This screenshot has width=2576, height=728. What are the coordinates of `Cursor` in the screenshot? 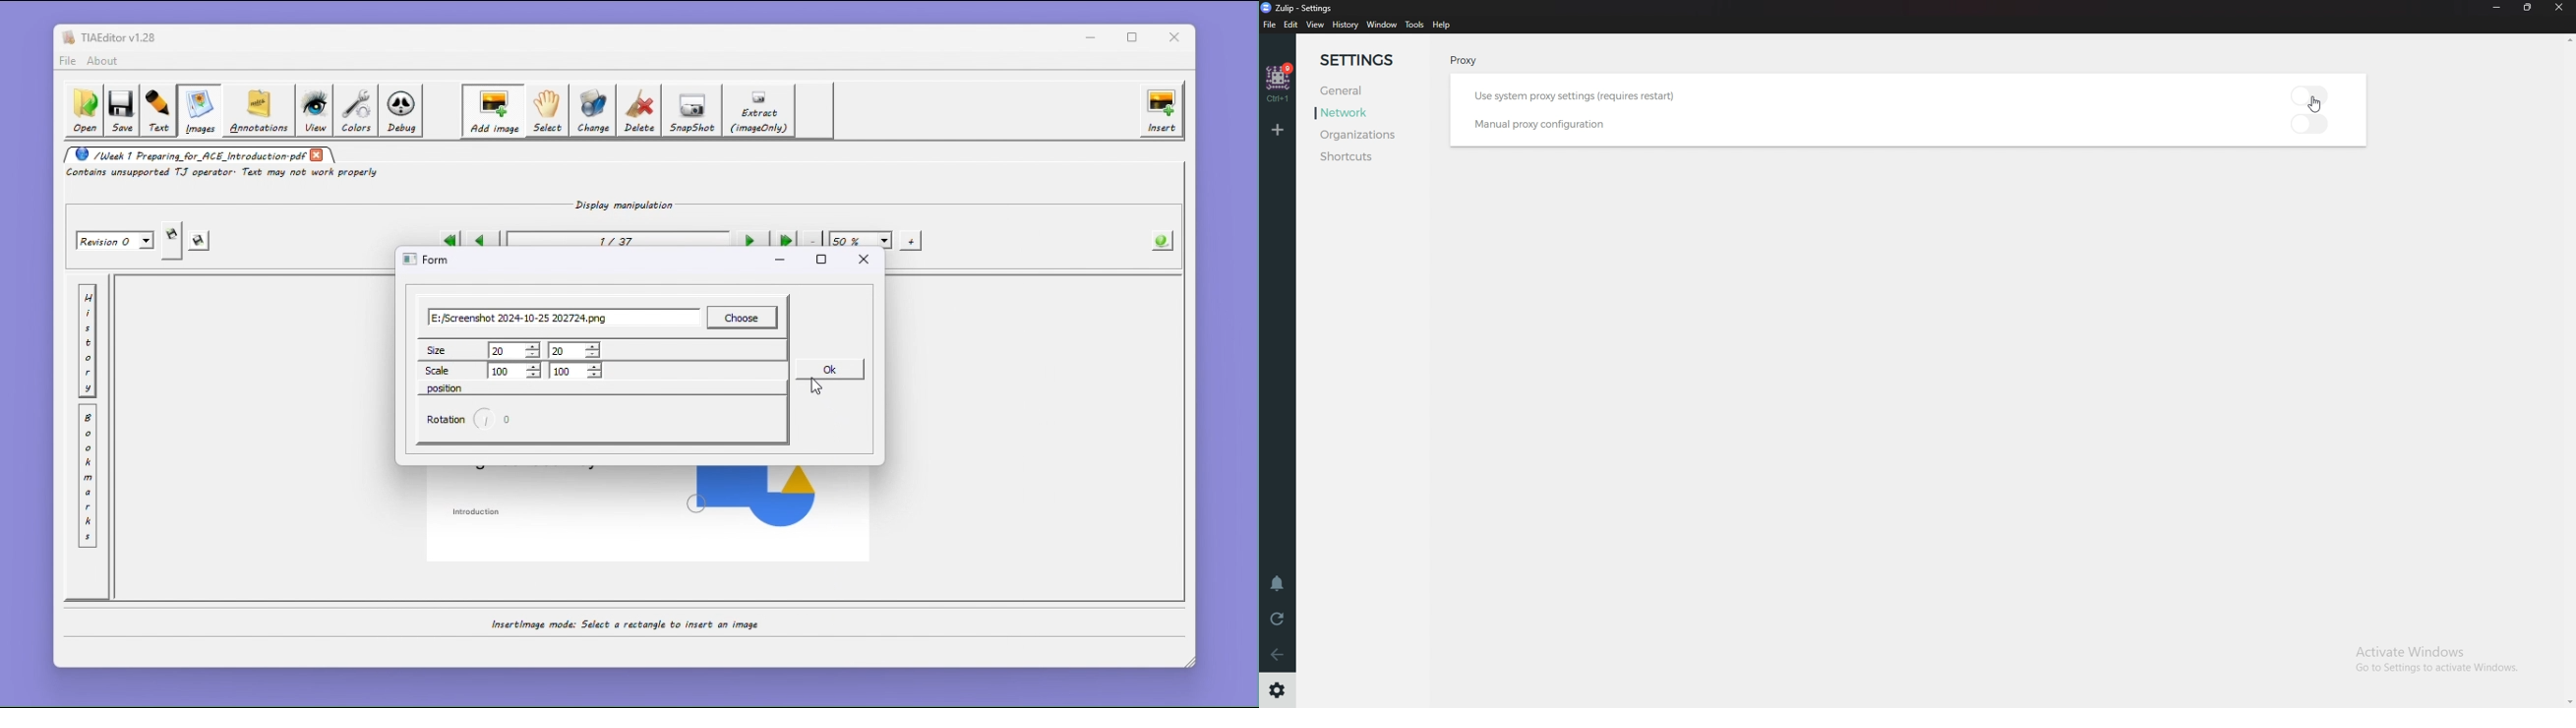 It's located at (2318, 107).